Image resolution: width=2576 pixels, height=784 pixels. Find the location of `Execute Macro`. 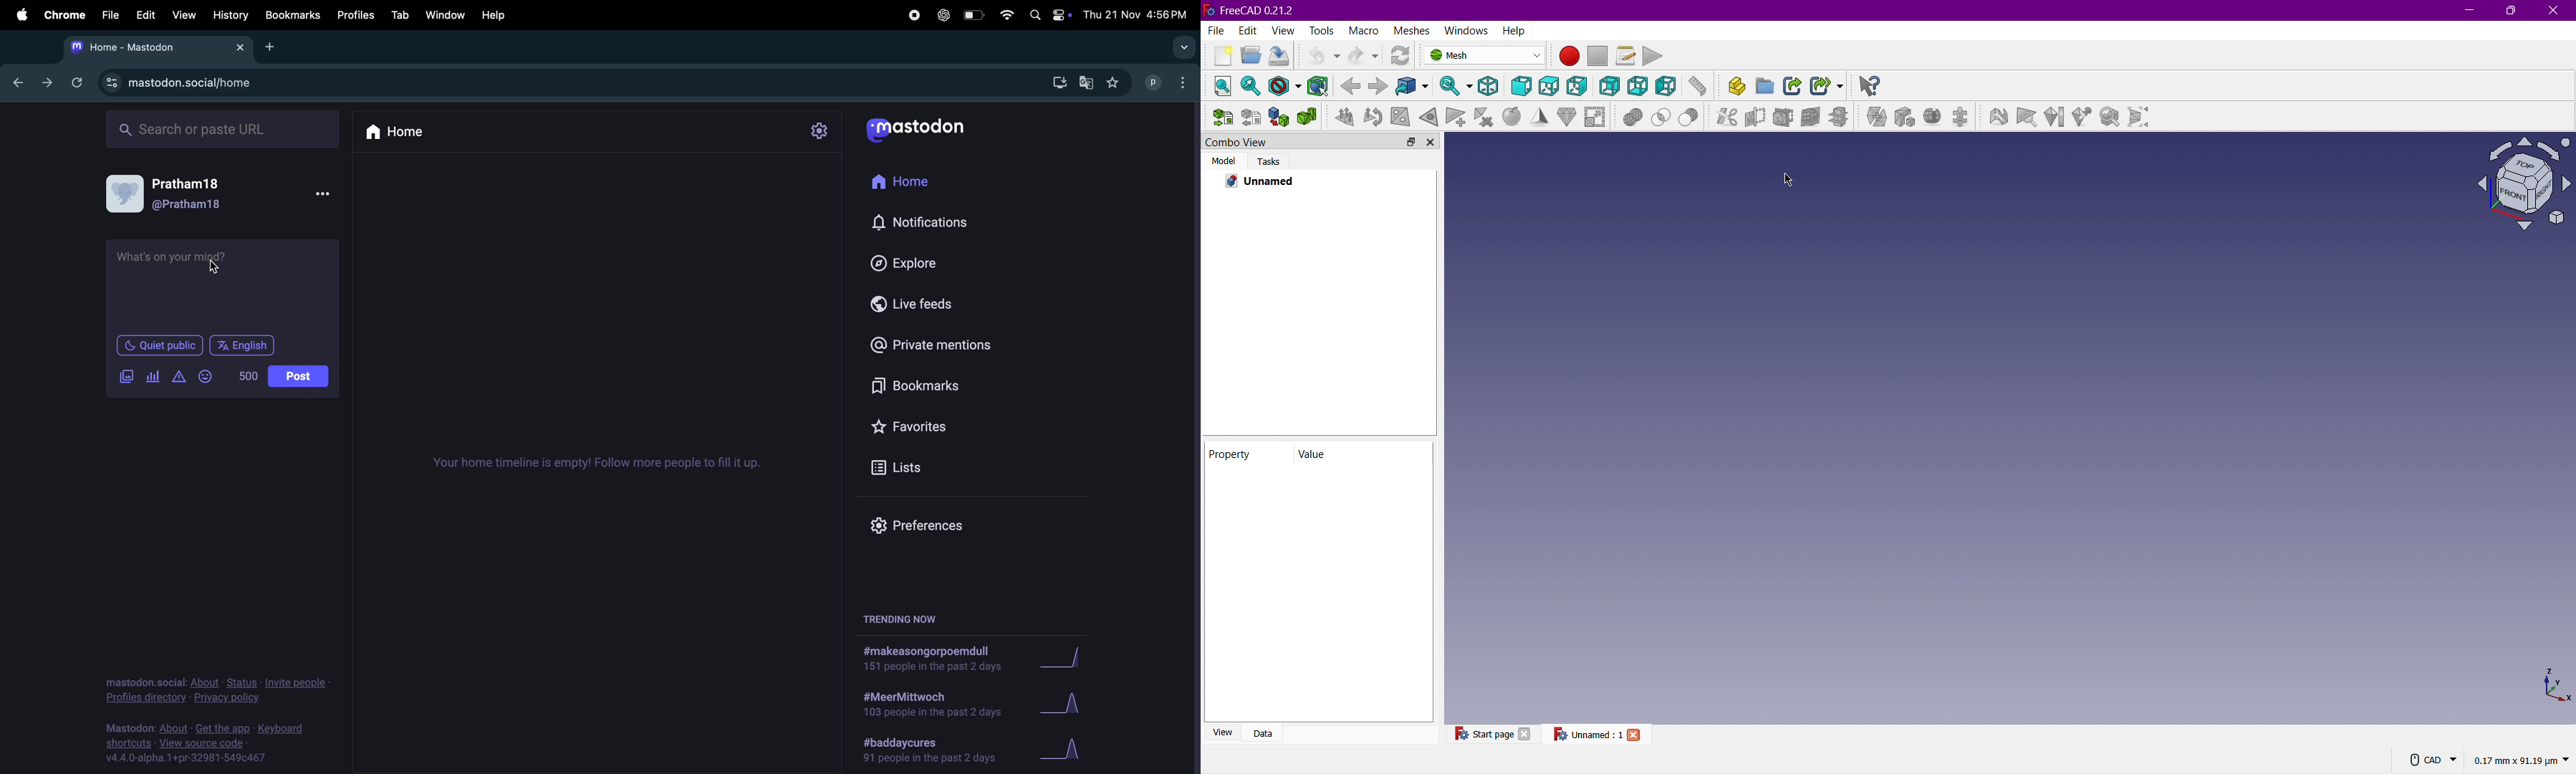

Execute Macro is located at coordinates (1654, 55).